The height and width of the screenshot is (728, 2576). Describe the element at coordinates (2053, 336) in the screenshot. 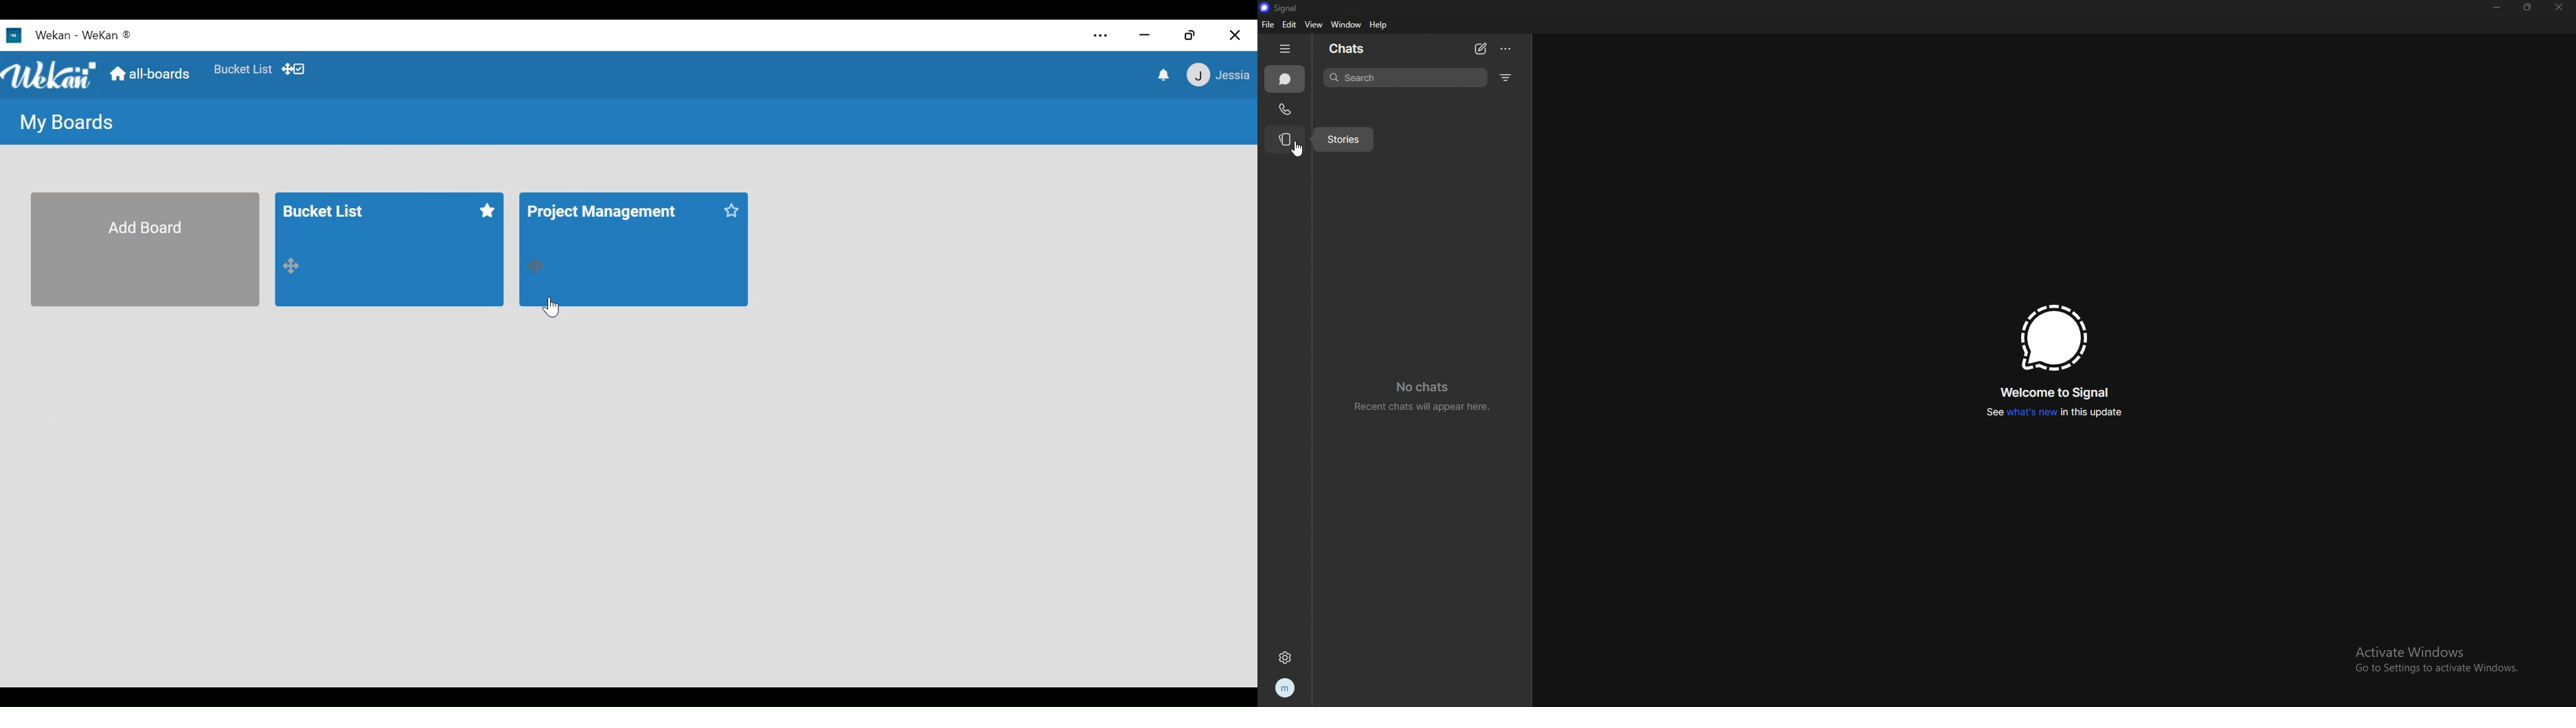

I see `signal logo` at that location.